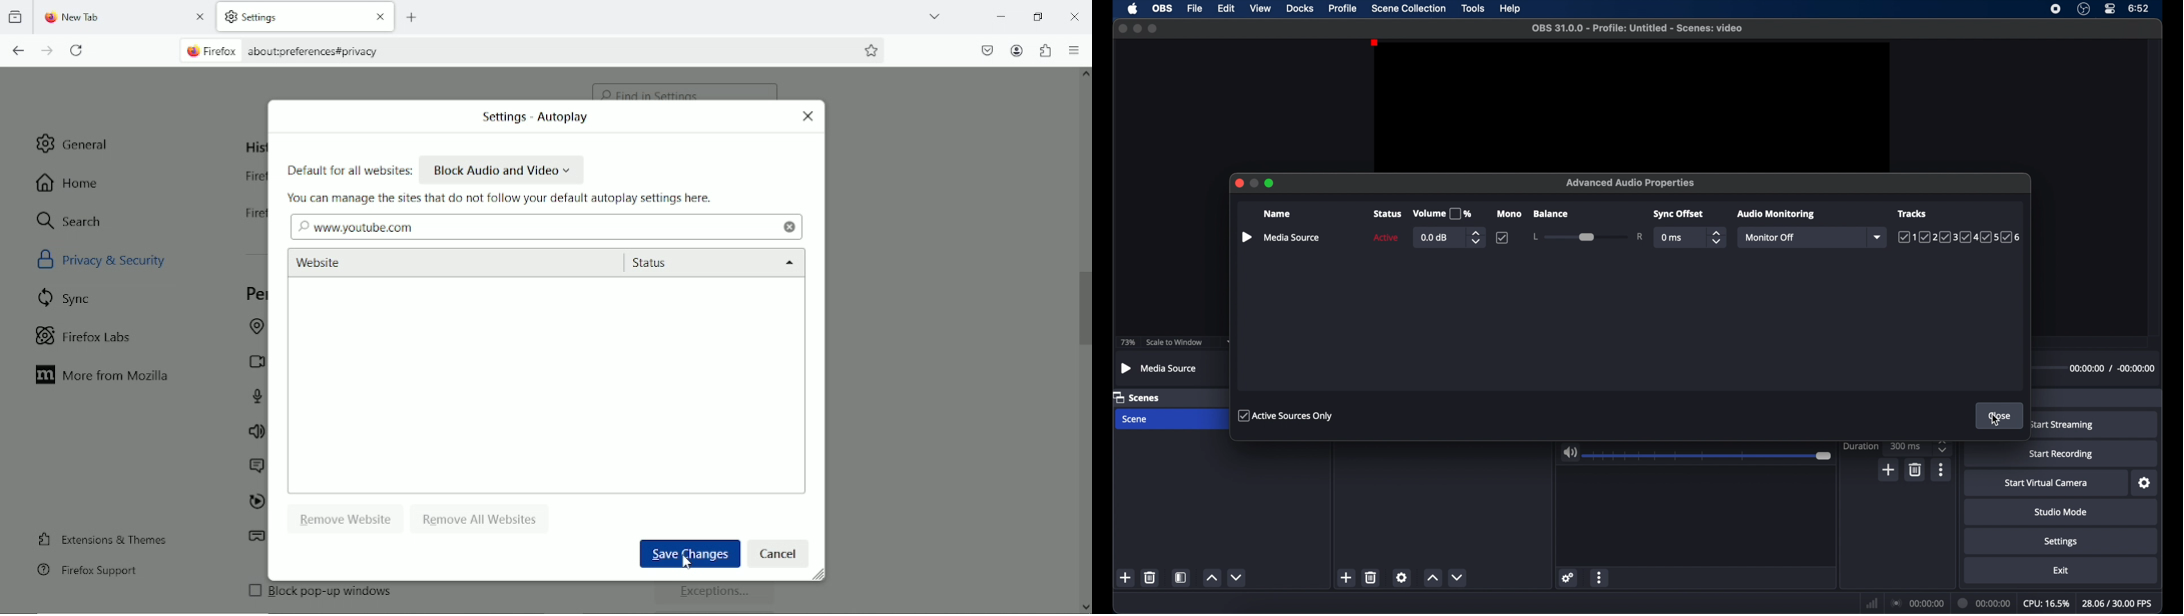  Describe the element at coordinates (1879, 237) in the screenshot. I see `dropdown` at that location.